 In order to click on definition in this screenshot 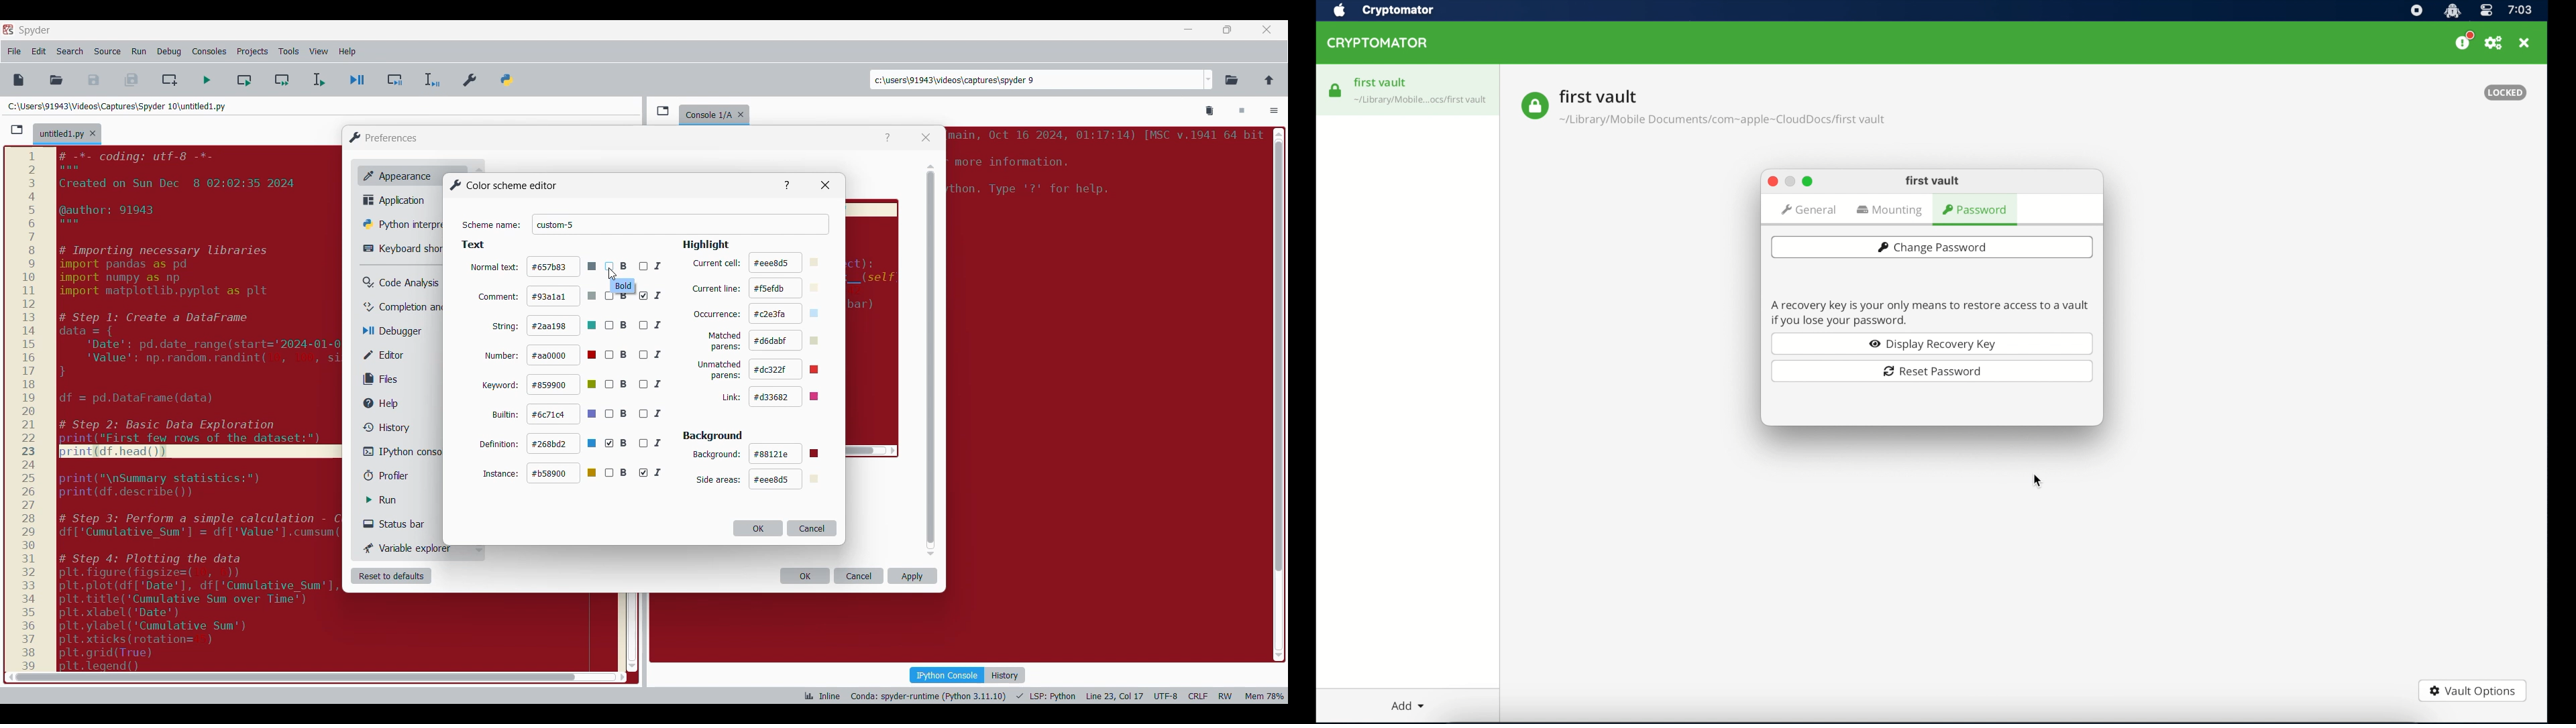, I will do `click(499, 443)`.